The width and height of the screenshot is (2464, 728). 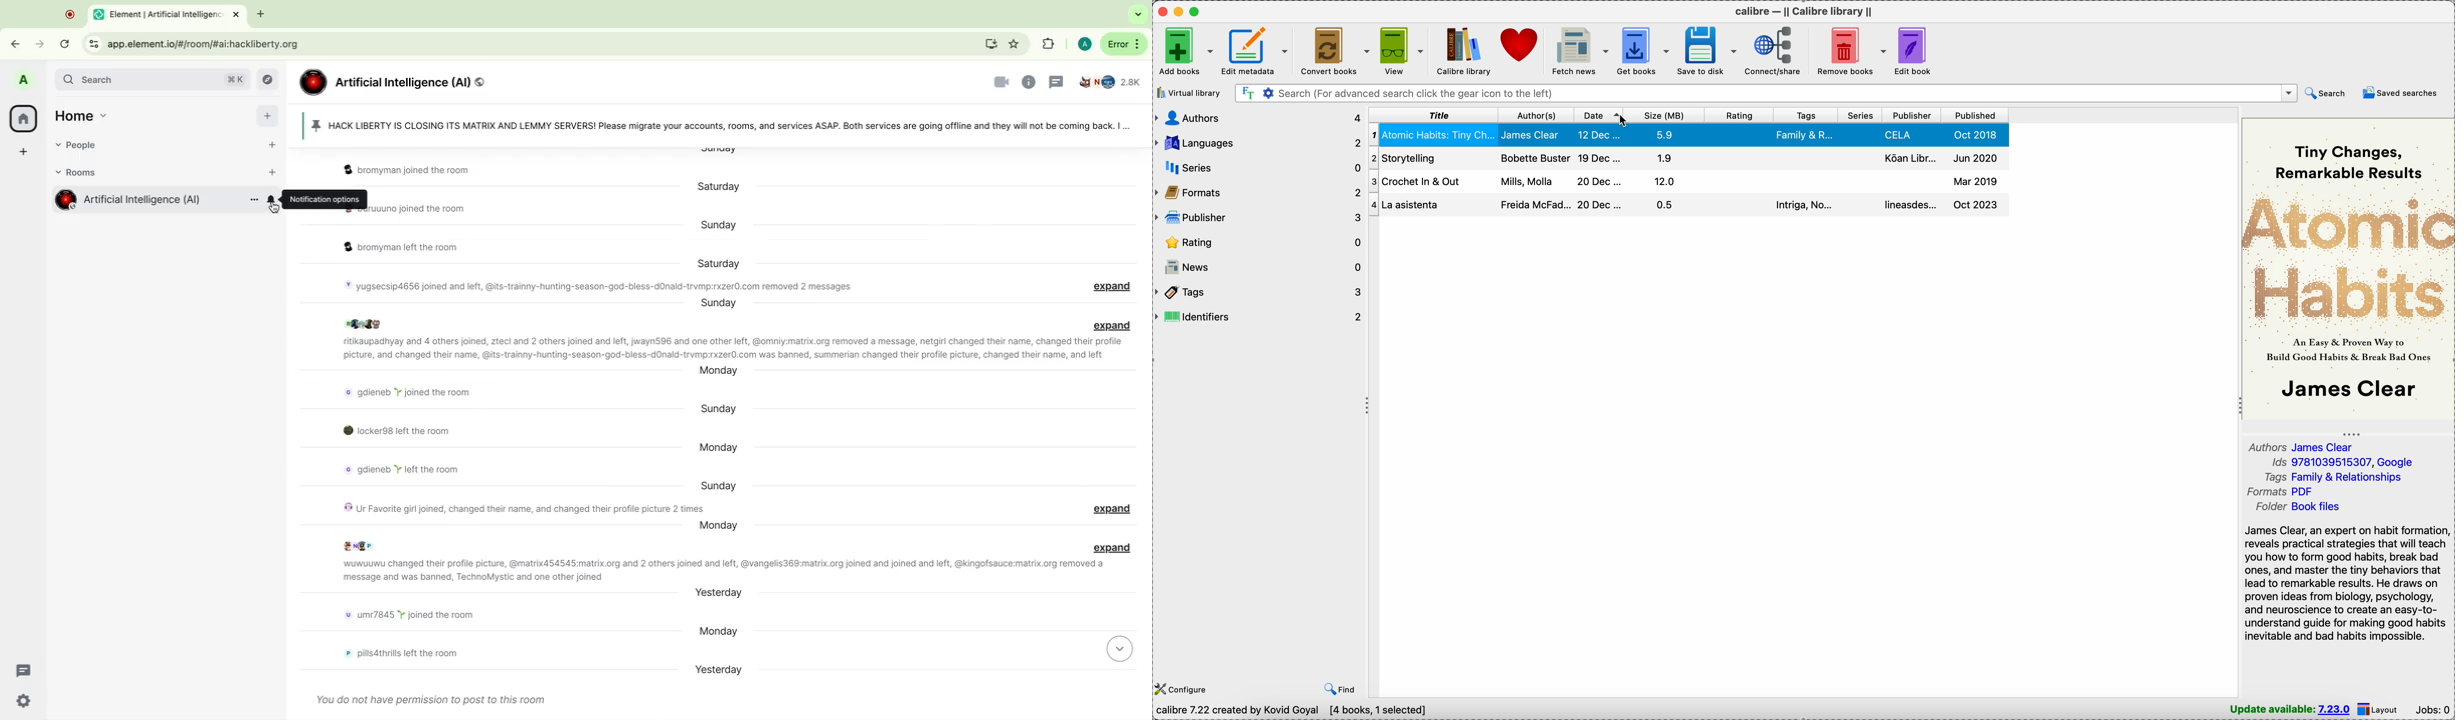 What do you see at coordinates (1115, 287) in the screenshot?
I see `Expand` at bounding box center [1115, 287].